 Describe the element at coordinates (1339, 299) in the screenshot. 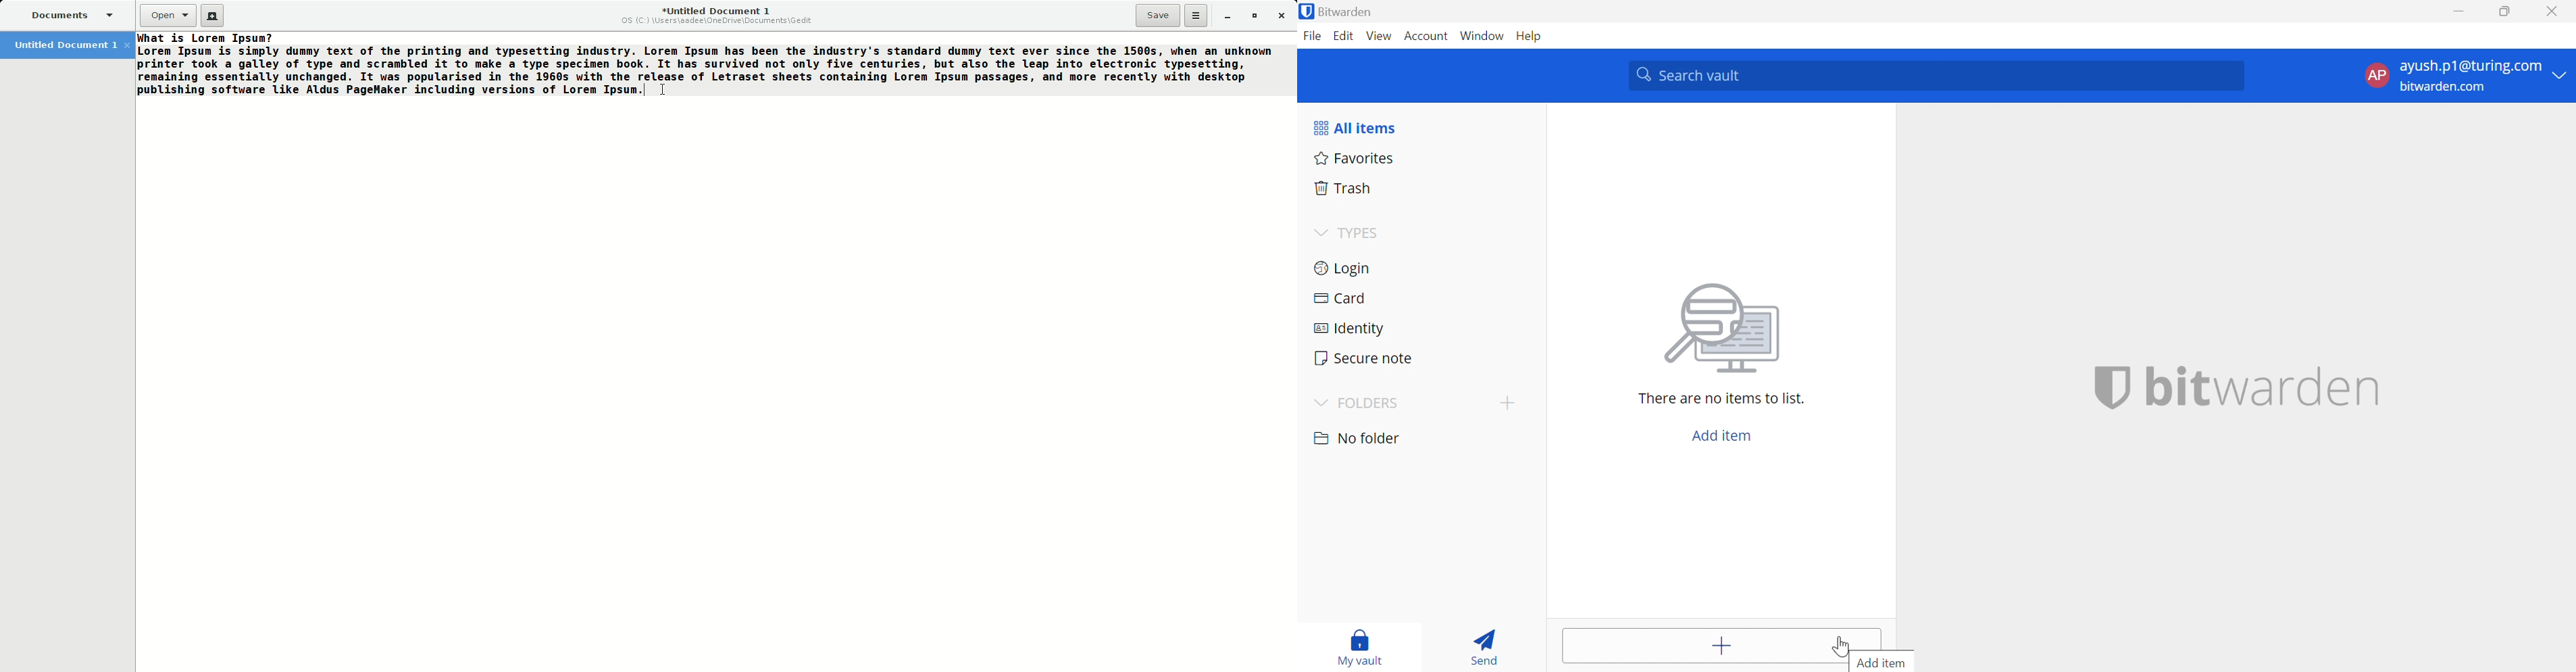

I see `Card` at that location.